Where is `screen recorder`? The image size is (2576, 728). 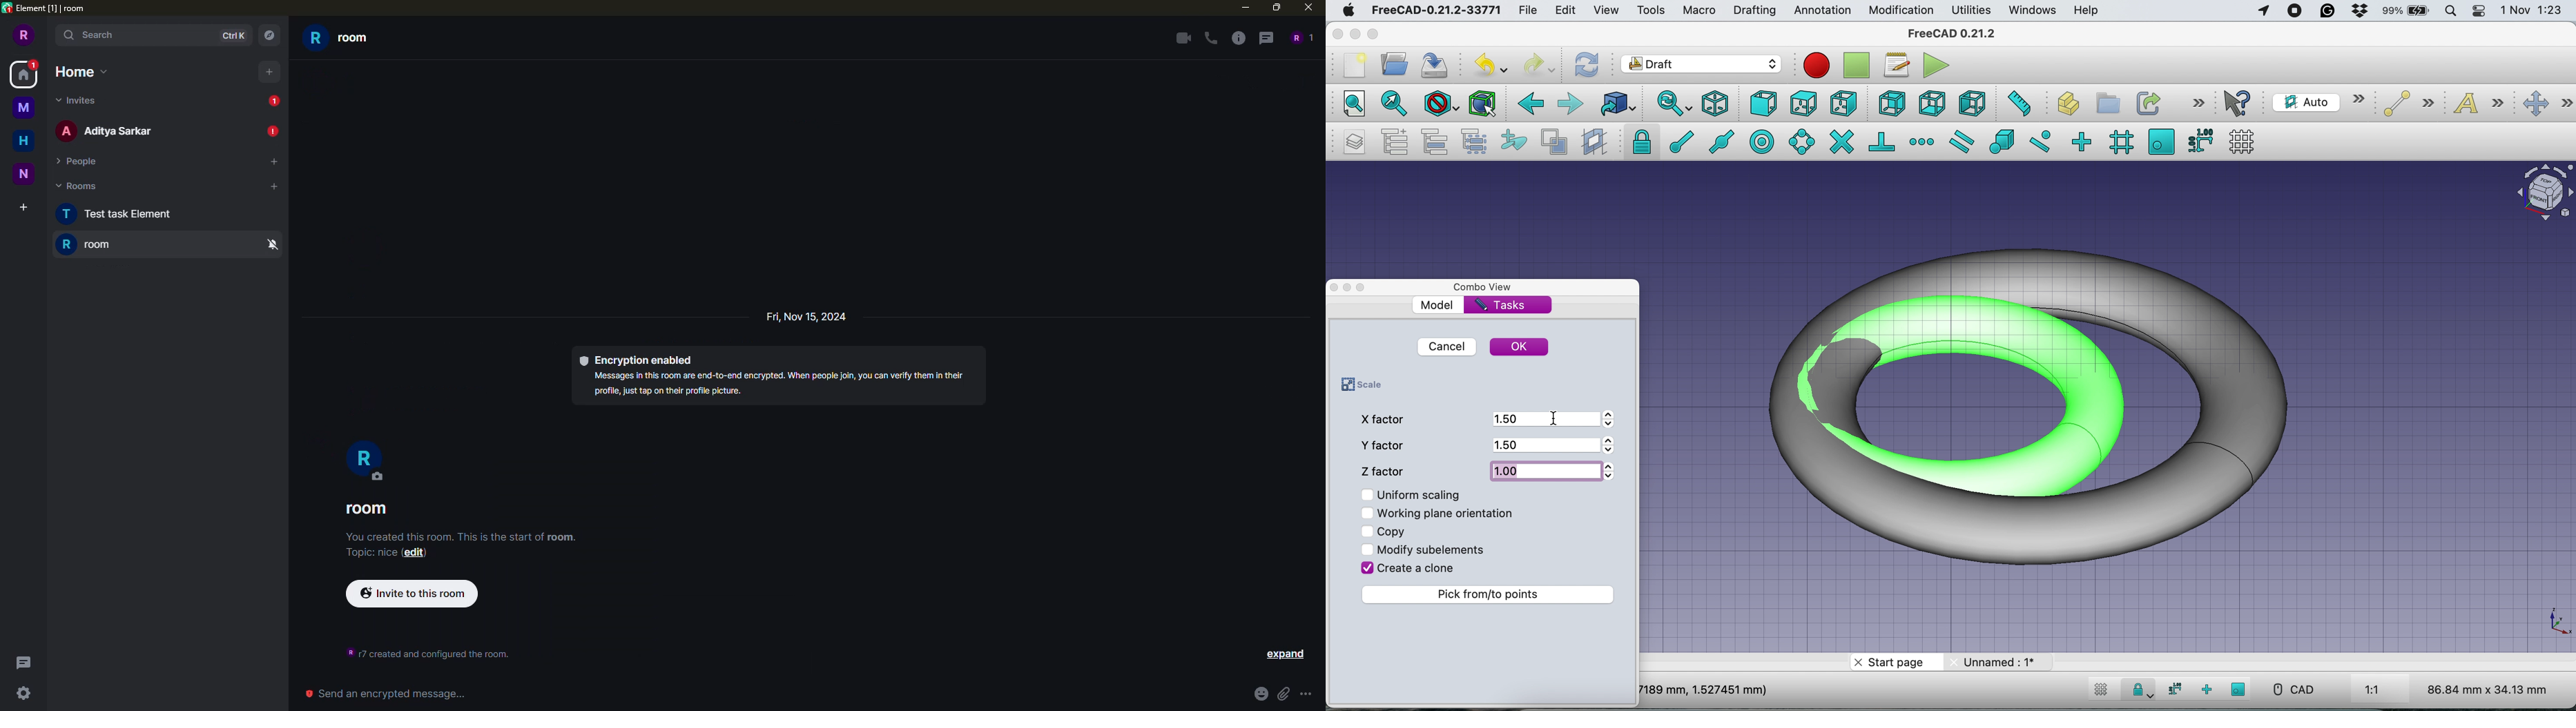 screen recorder is located at coordinates (2295, 13).